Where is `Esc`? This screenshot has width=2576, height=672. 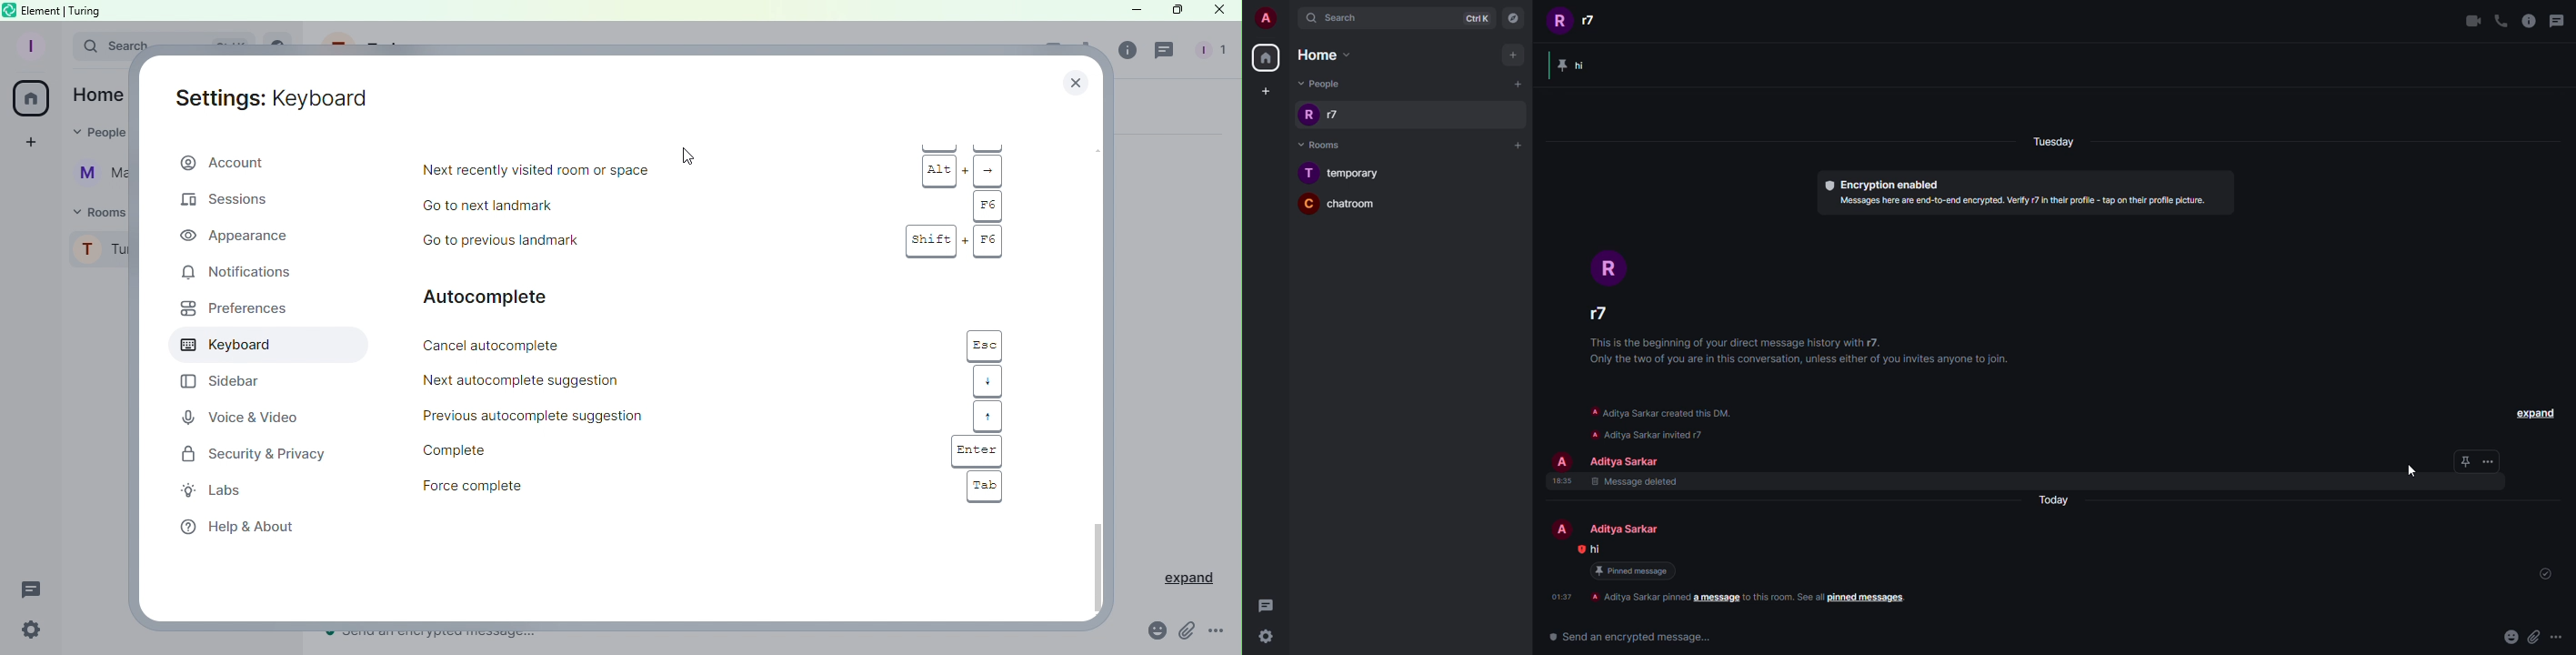 Esc is located at coordinates (984, 345).